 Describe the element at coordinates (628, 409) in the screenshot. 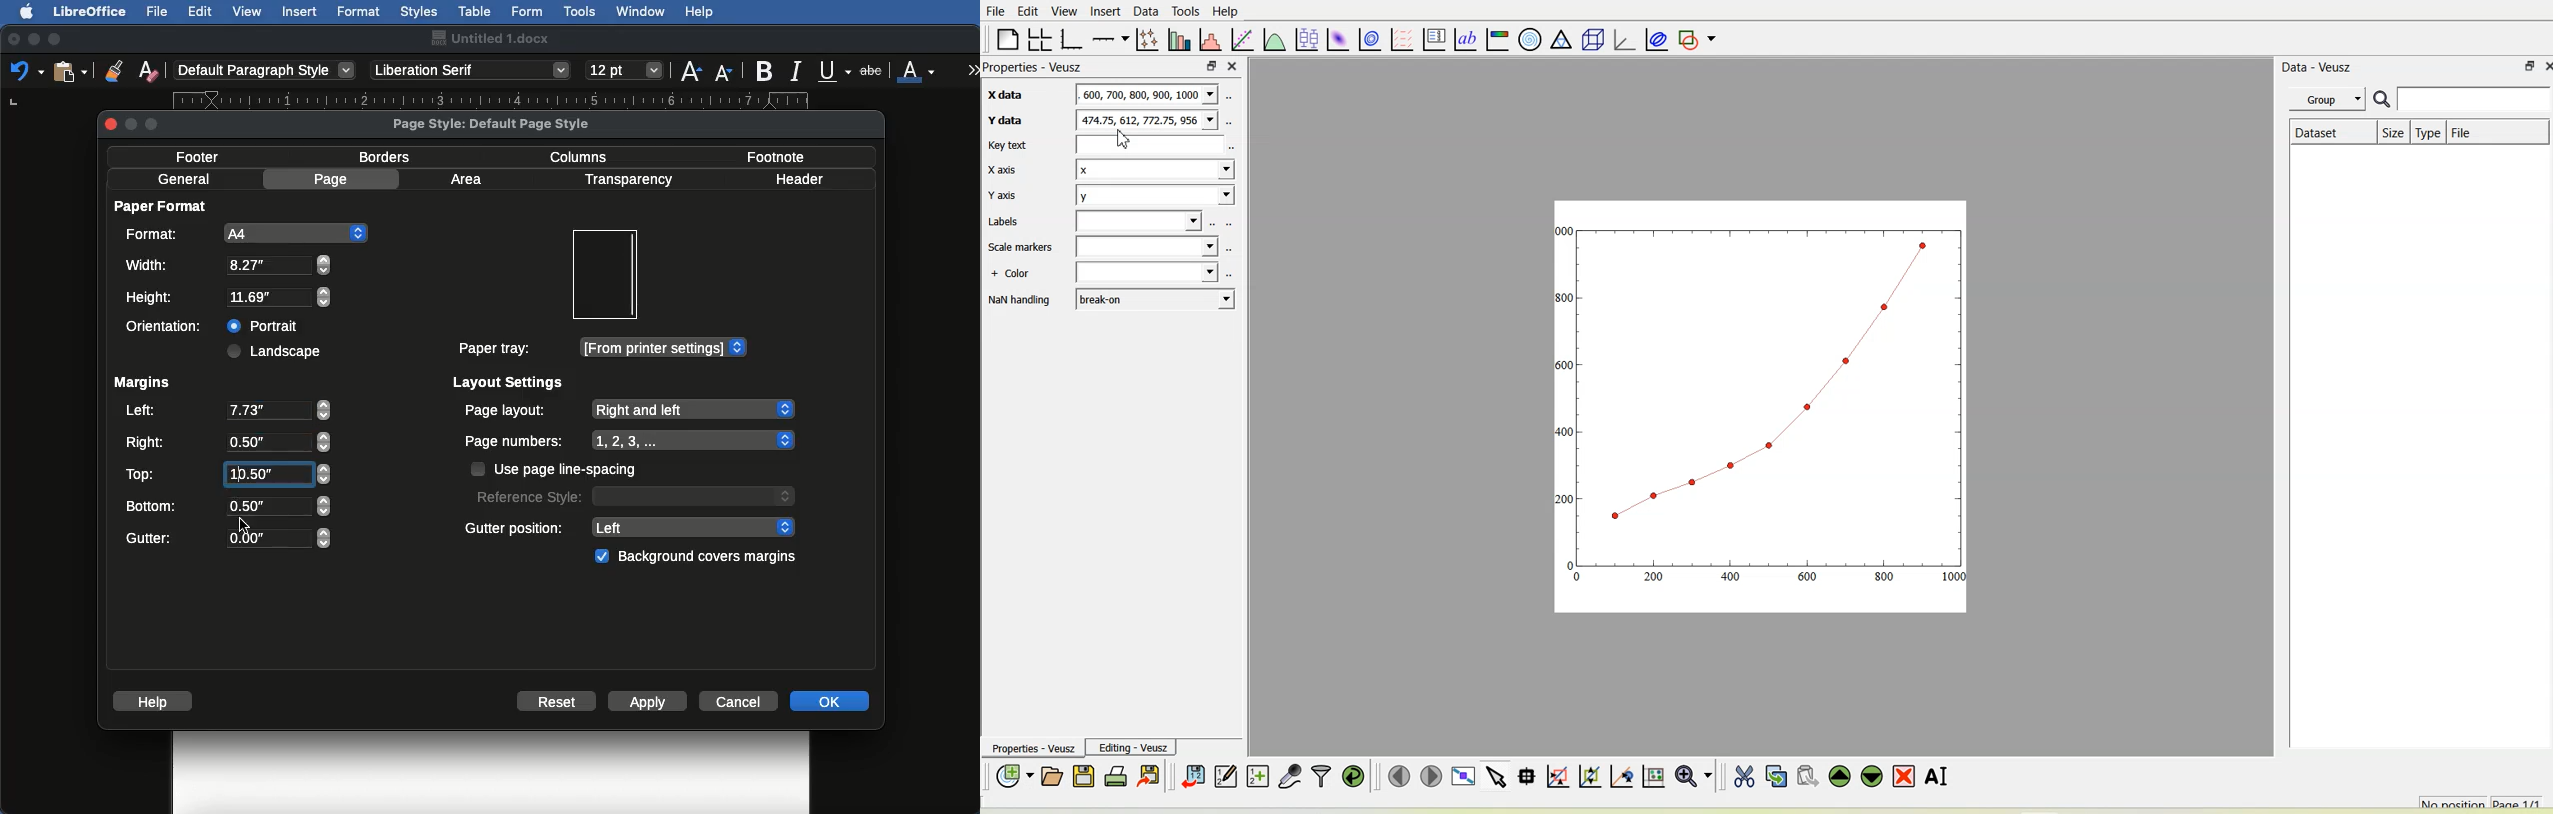

I see `Page layout` at that location.